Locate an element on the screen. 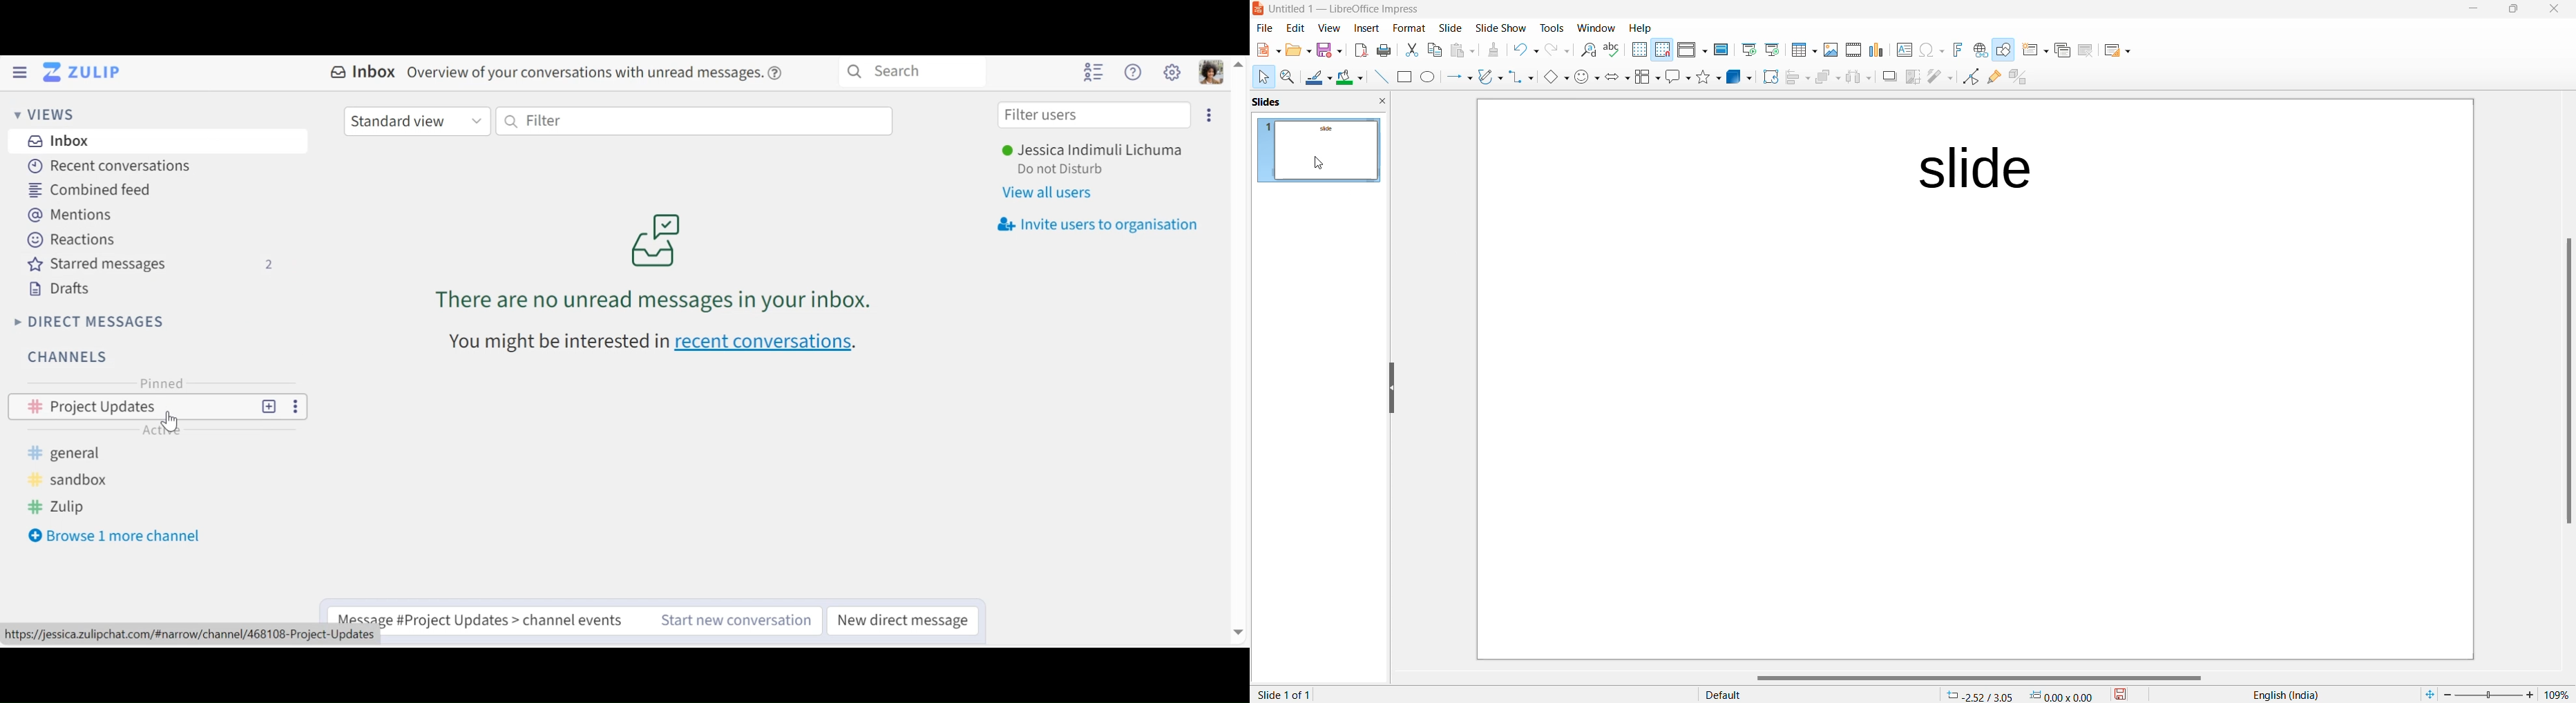 Image resolution: width=2576 pixels, height=728 pixels. zoom and pan  is located at coordinates (1288, 79).